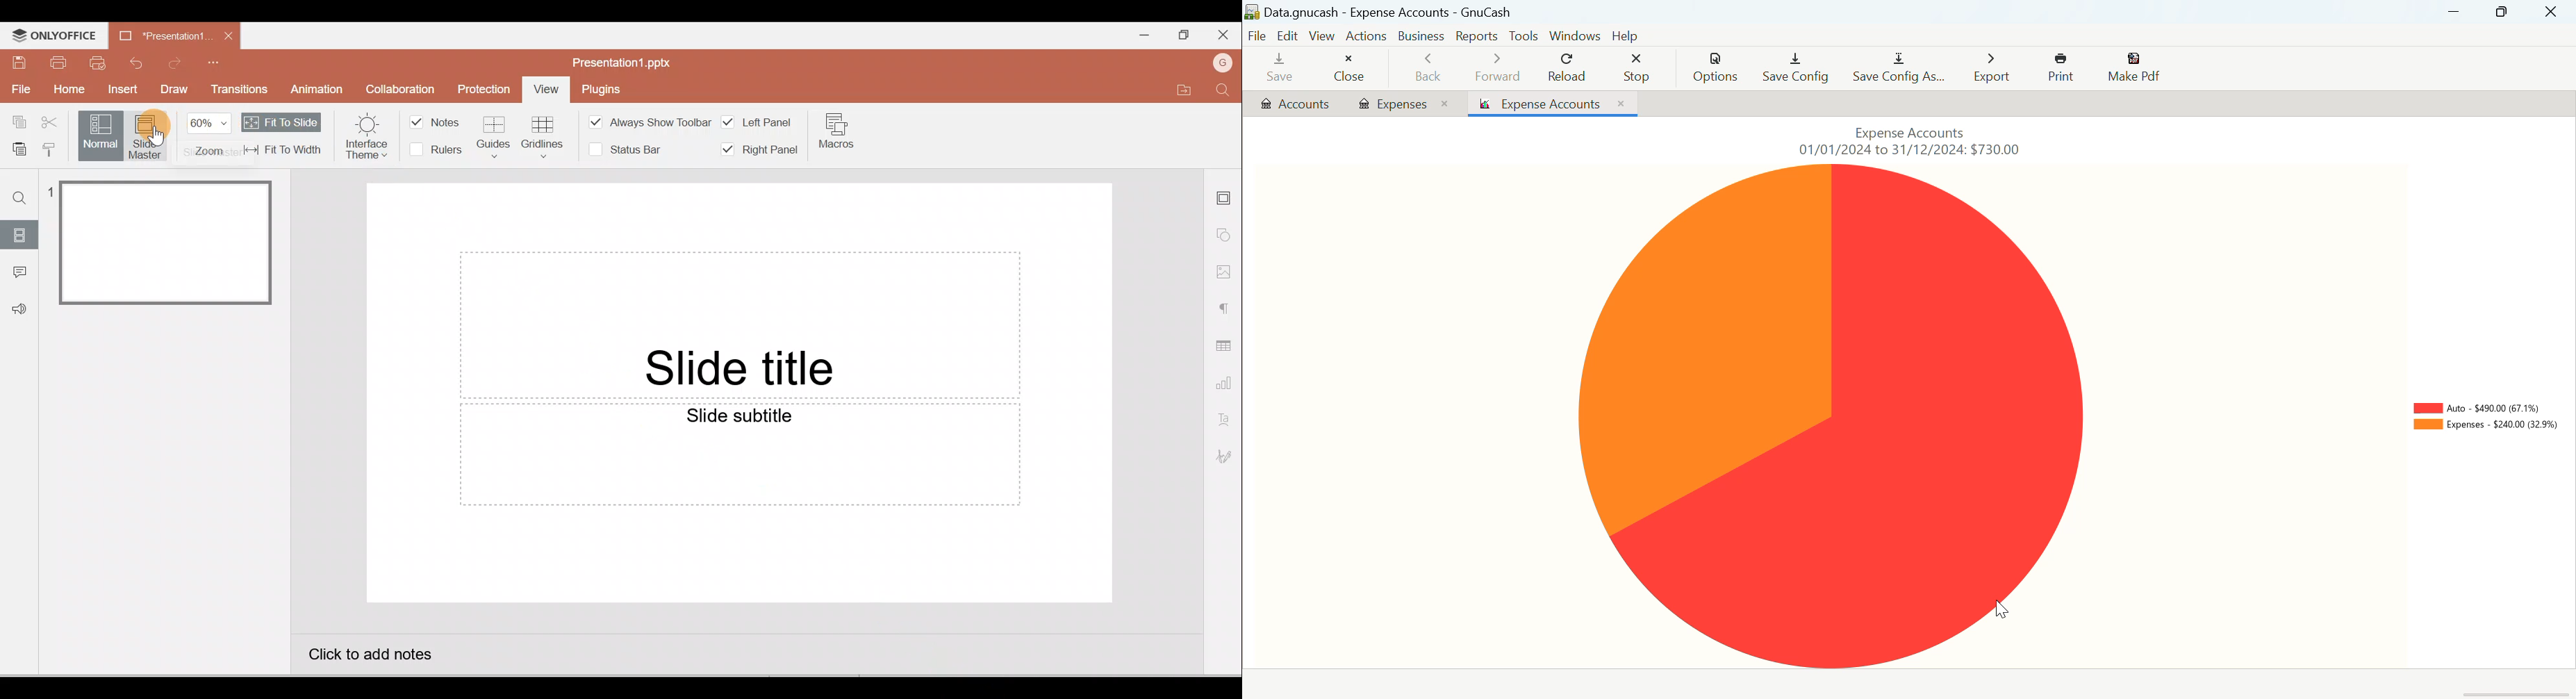  I want to click on Zoom, so click(209, 137).